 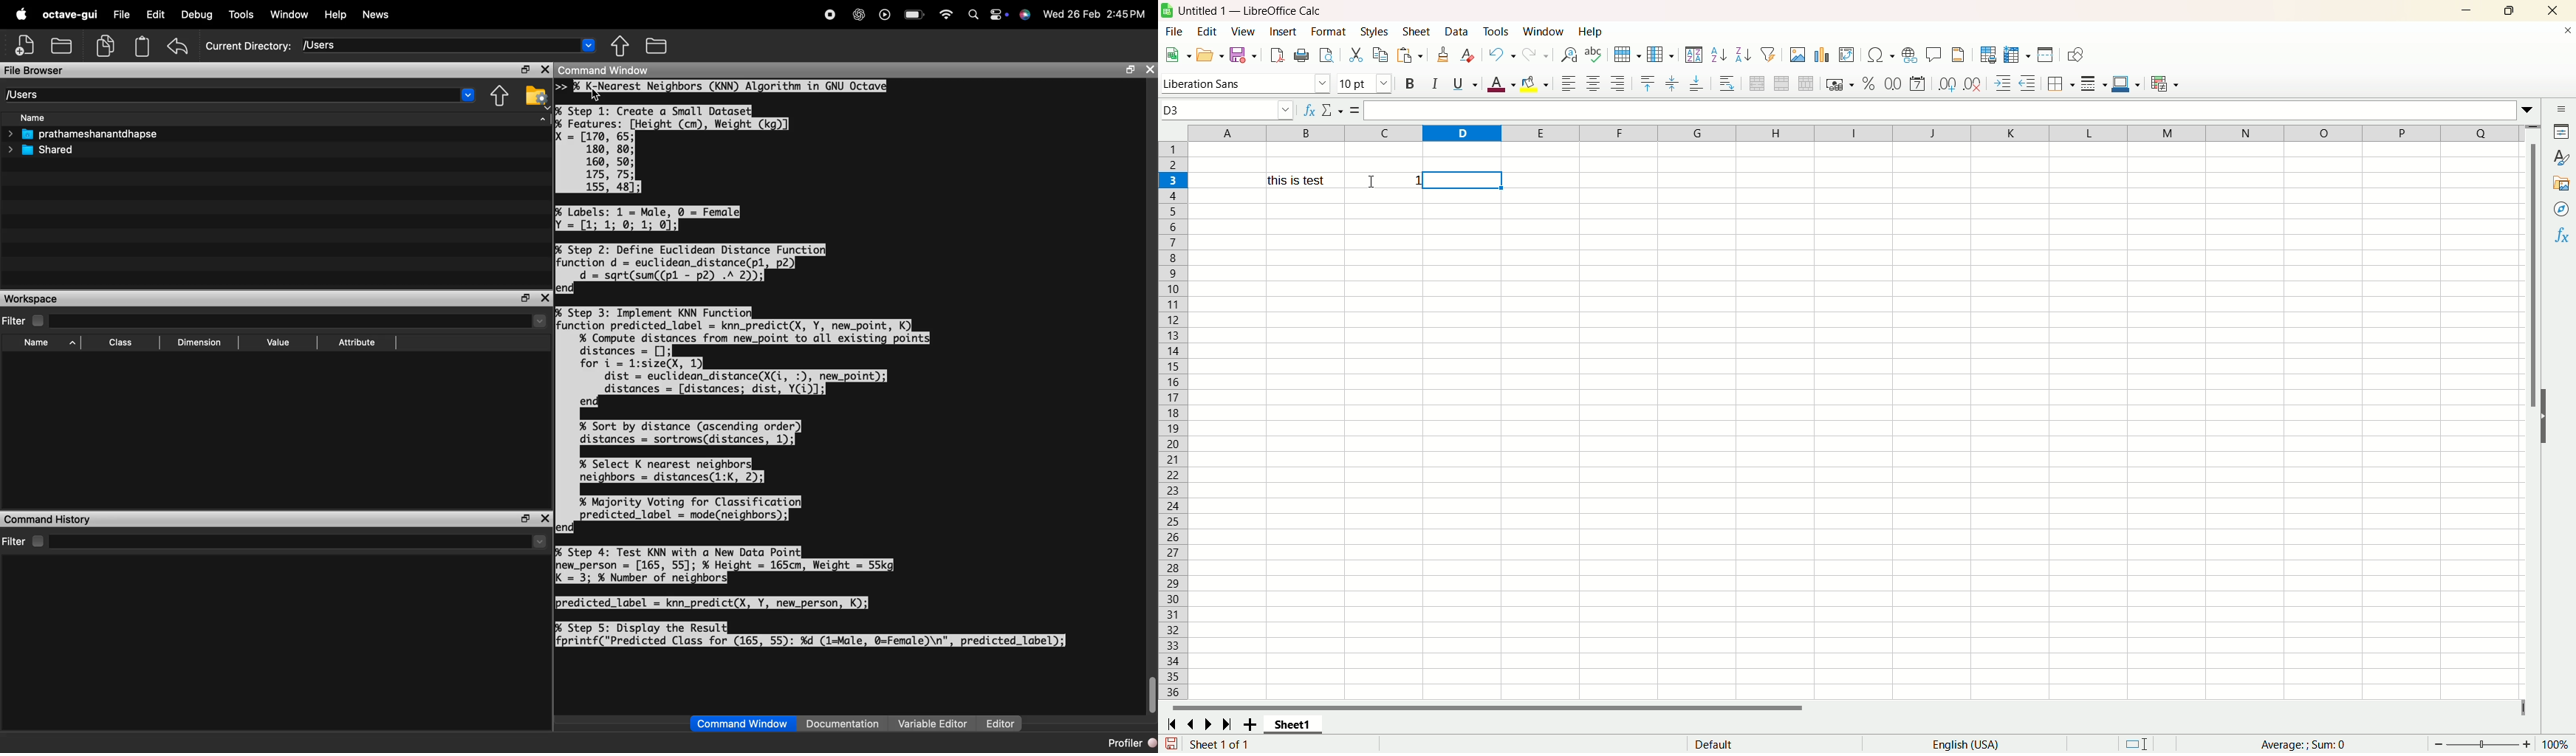 What do you see at coordinates (1503, 85) in the screenshot?
I see `text color` at bounding box center [1503, 85].